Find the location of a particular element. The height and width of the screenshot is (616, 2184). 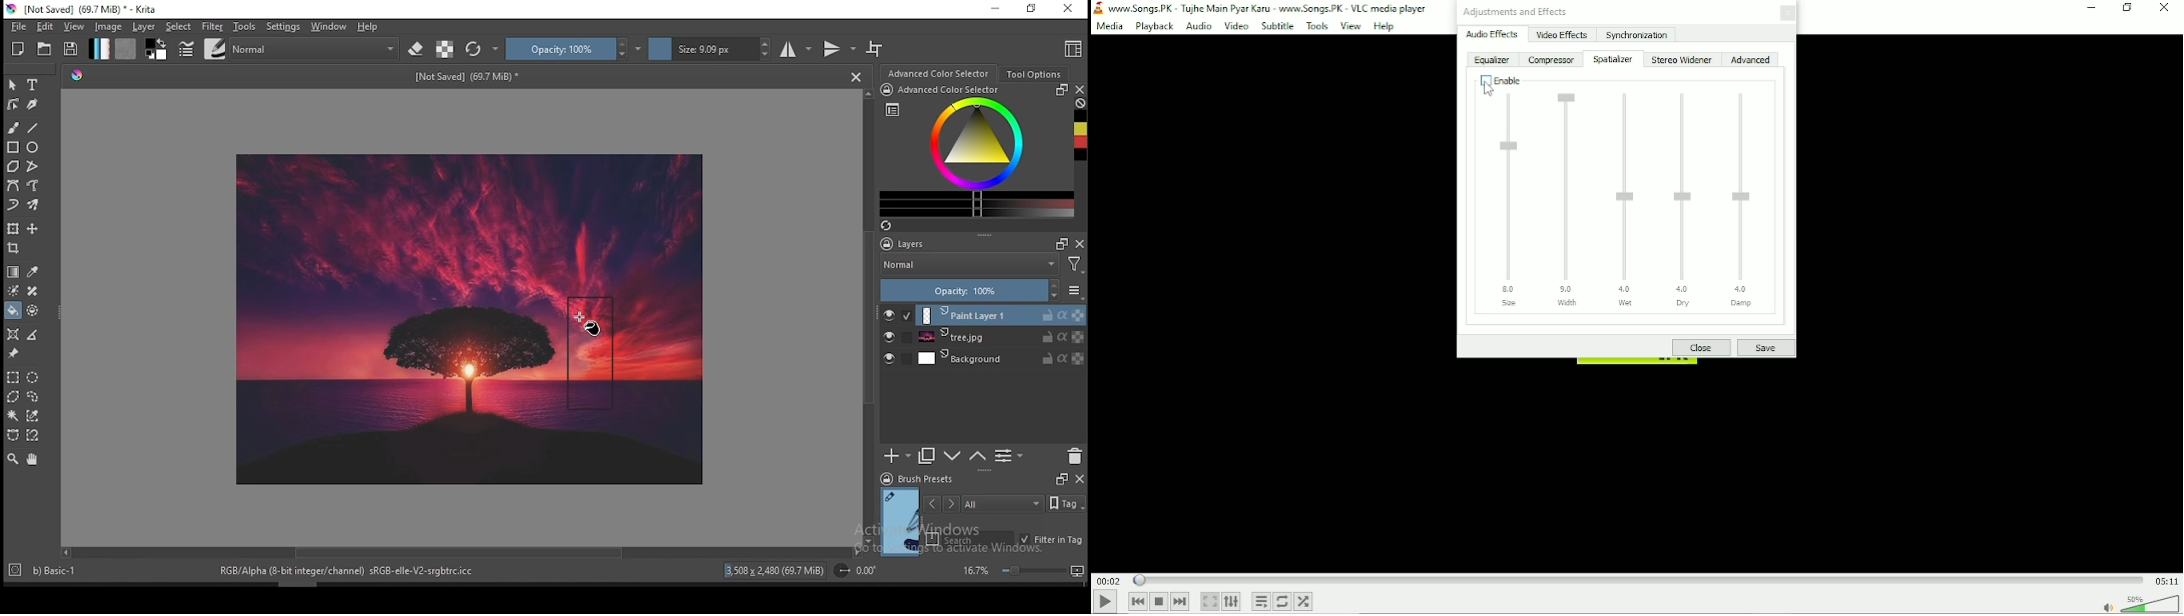

Next is located at coordinates (1181, 601).